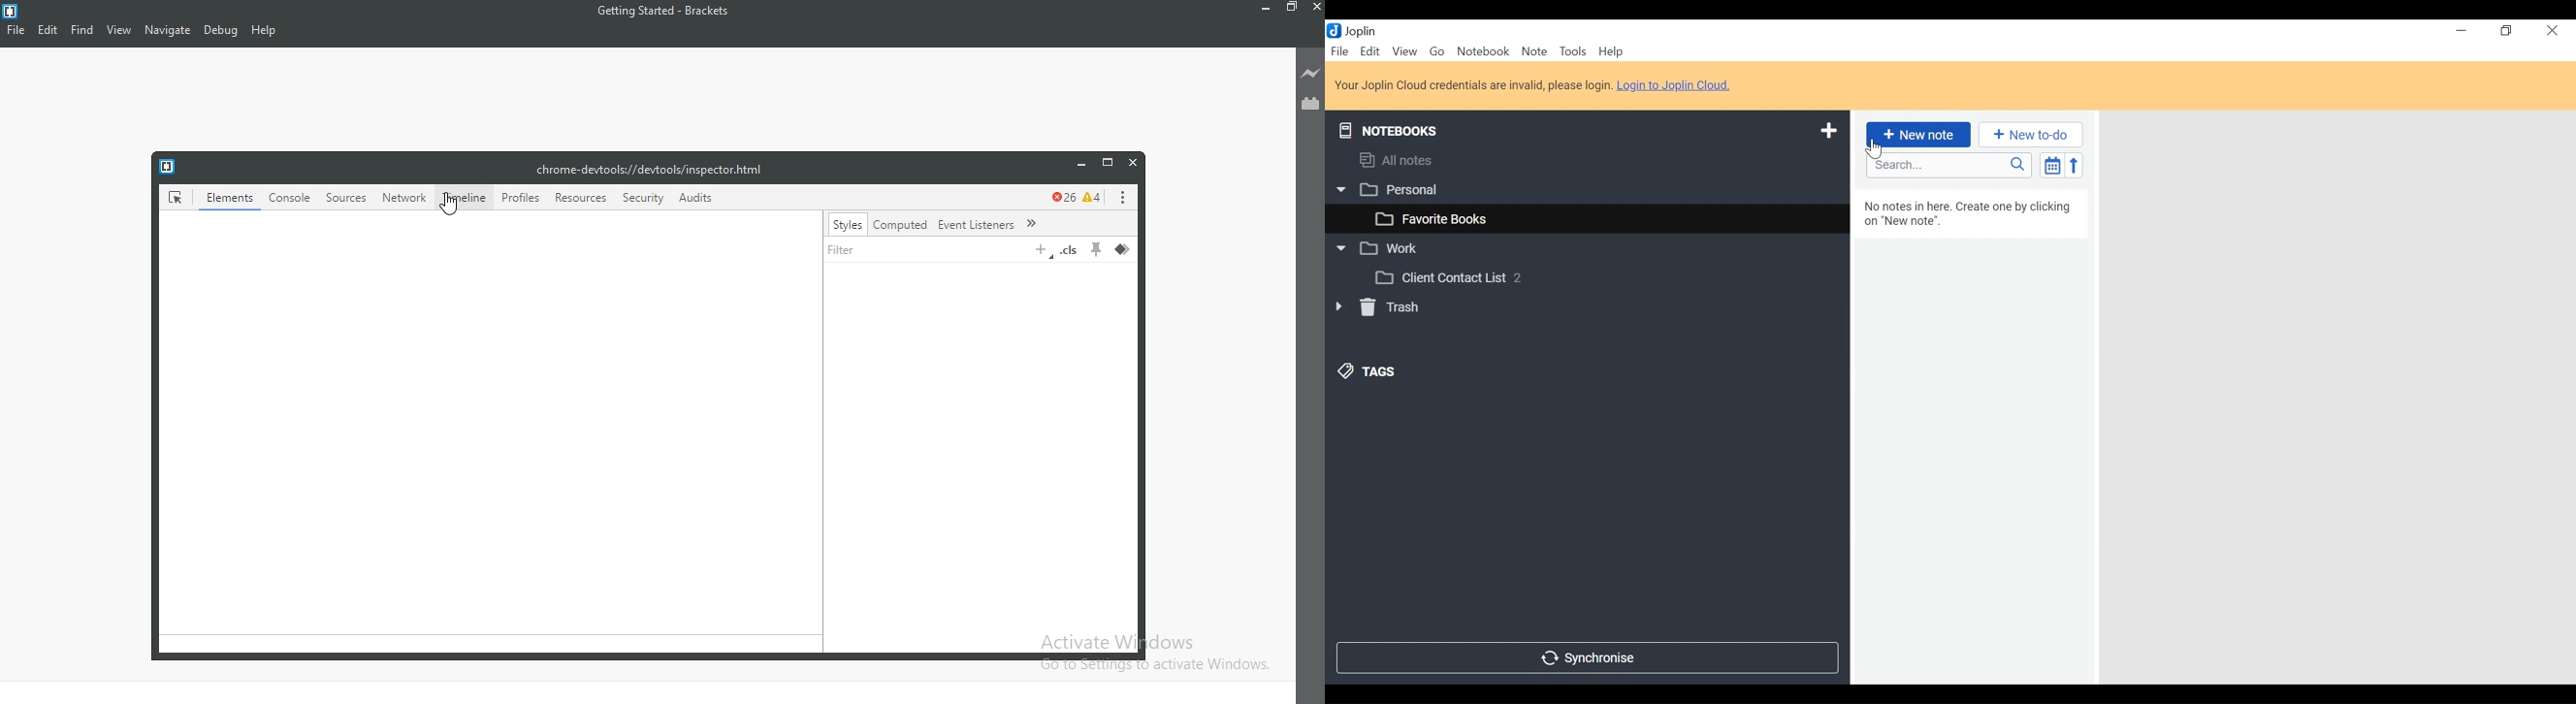  I want to click on Note, so click(1533, 51).